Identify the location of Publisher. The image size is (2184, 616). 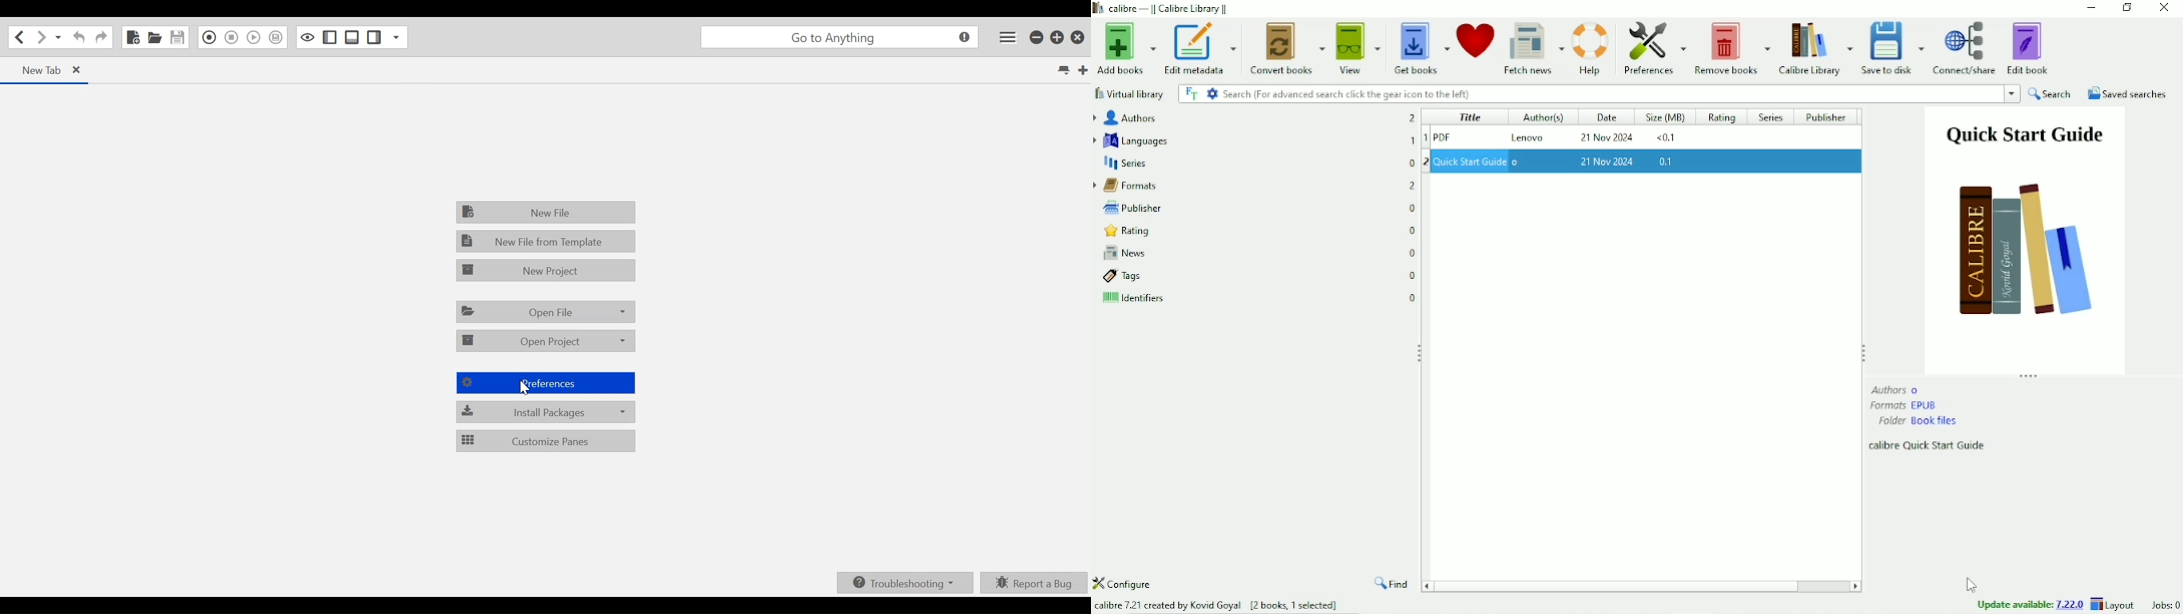
(1831, 117).